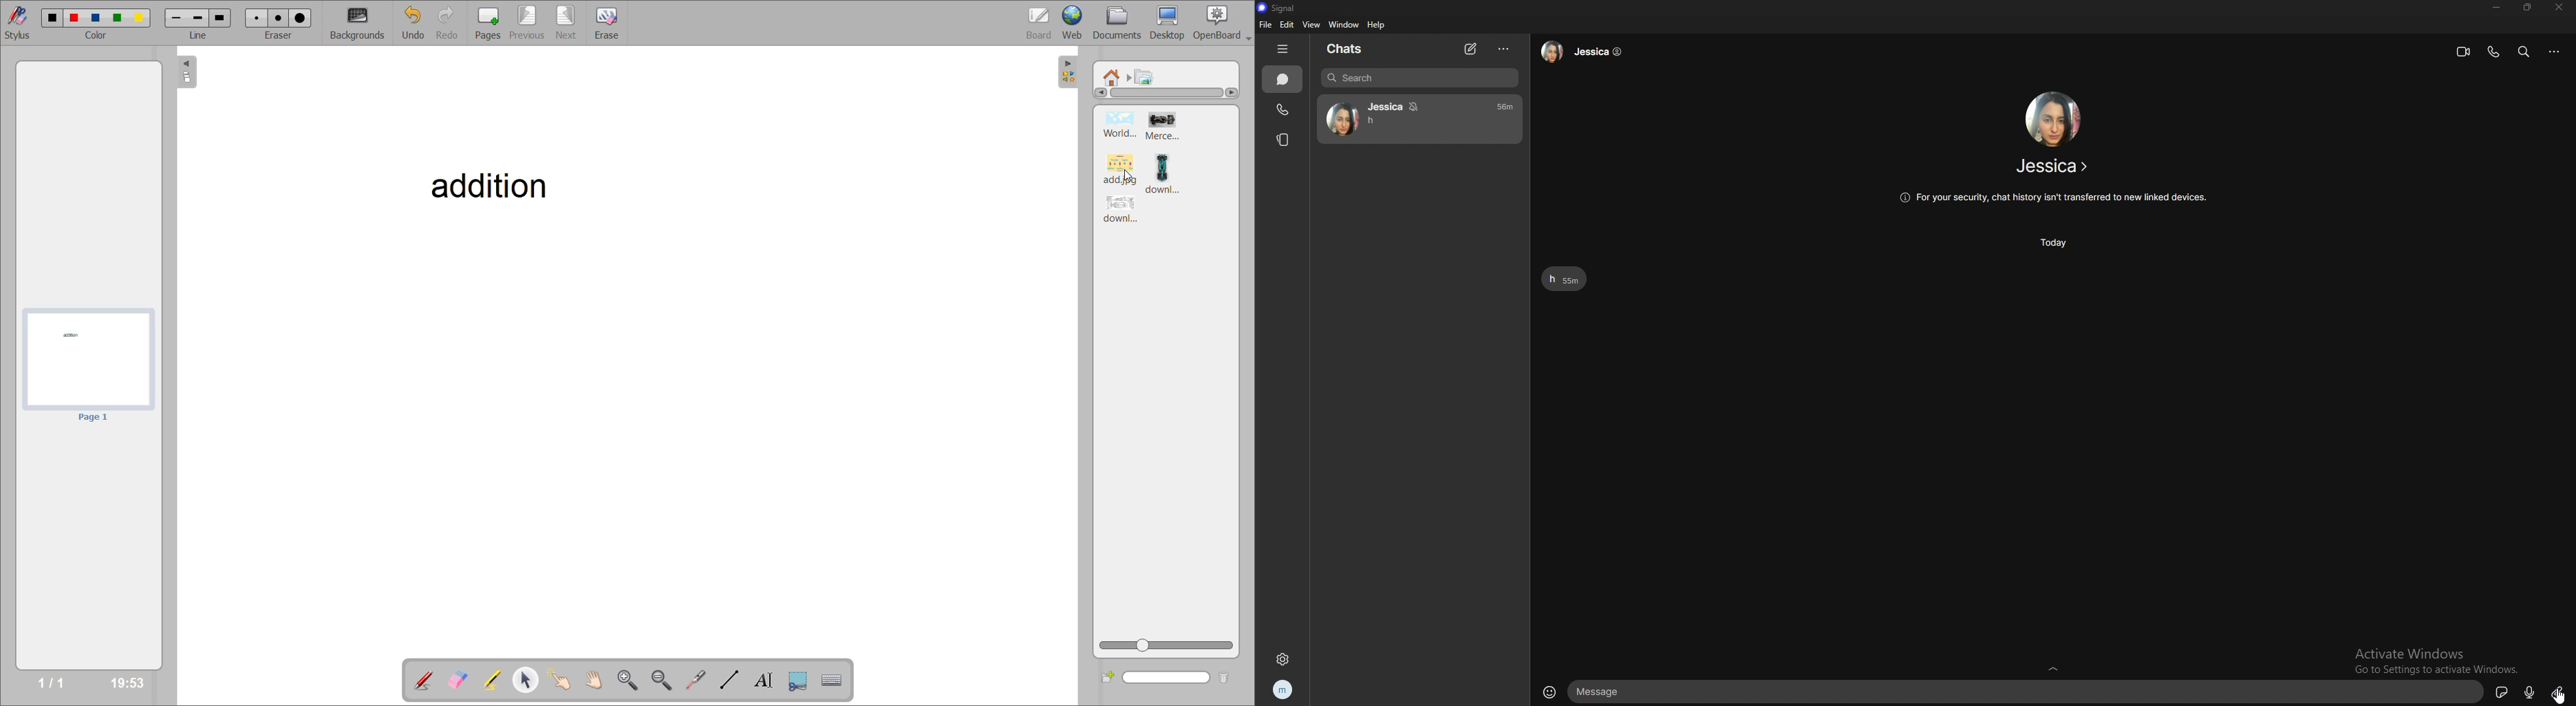 The height and width of the screenshot is (728, 2576). Describe the element at coordinates (1375, 25) in the screenshot. I see `help` at that location.